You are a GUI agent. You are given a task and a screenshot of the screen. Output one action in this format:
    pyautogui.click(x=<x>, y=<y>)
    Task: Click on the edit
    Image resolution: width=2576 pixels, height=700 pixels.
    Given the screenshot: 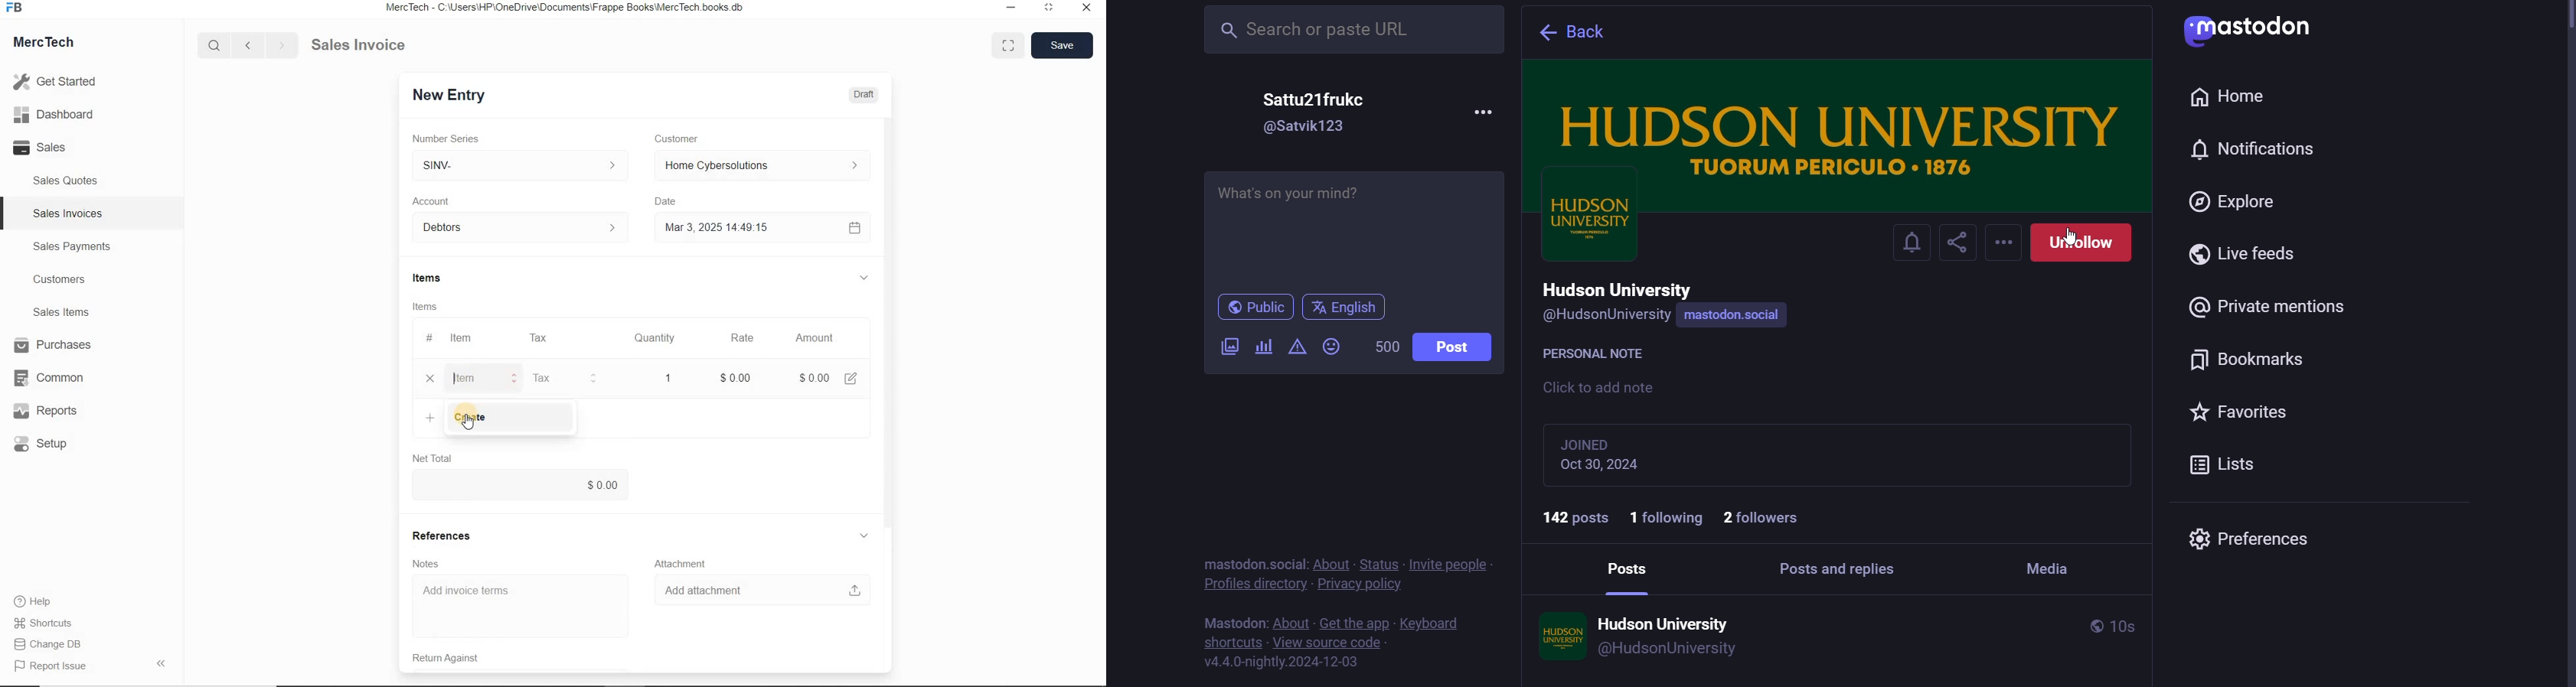 What is the action you would take?
    pyautogui.click(x=851, y=378)
    